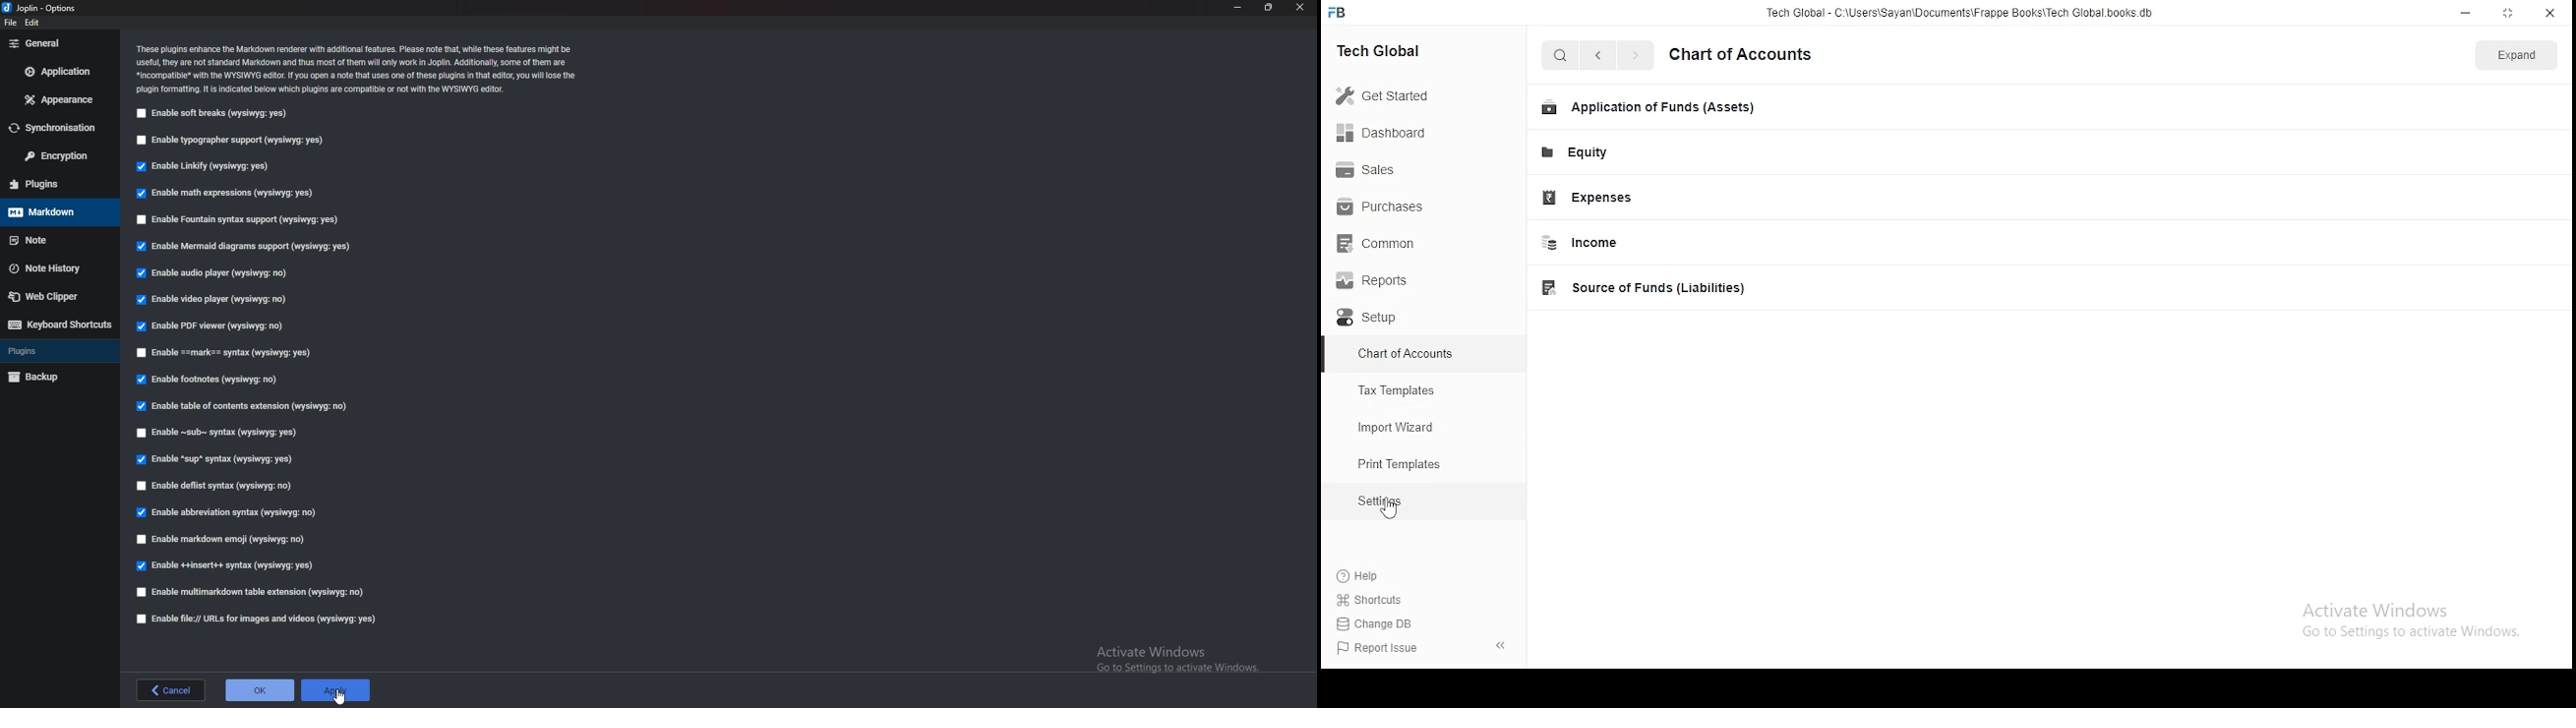  I want to click on minimize, so click(1239, 7).